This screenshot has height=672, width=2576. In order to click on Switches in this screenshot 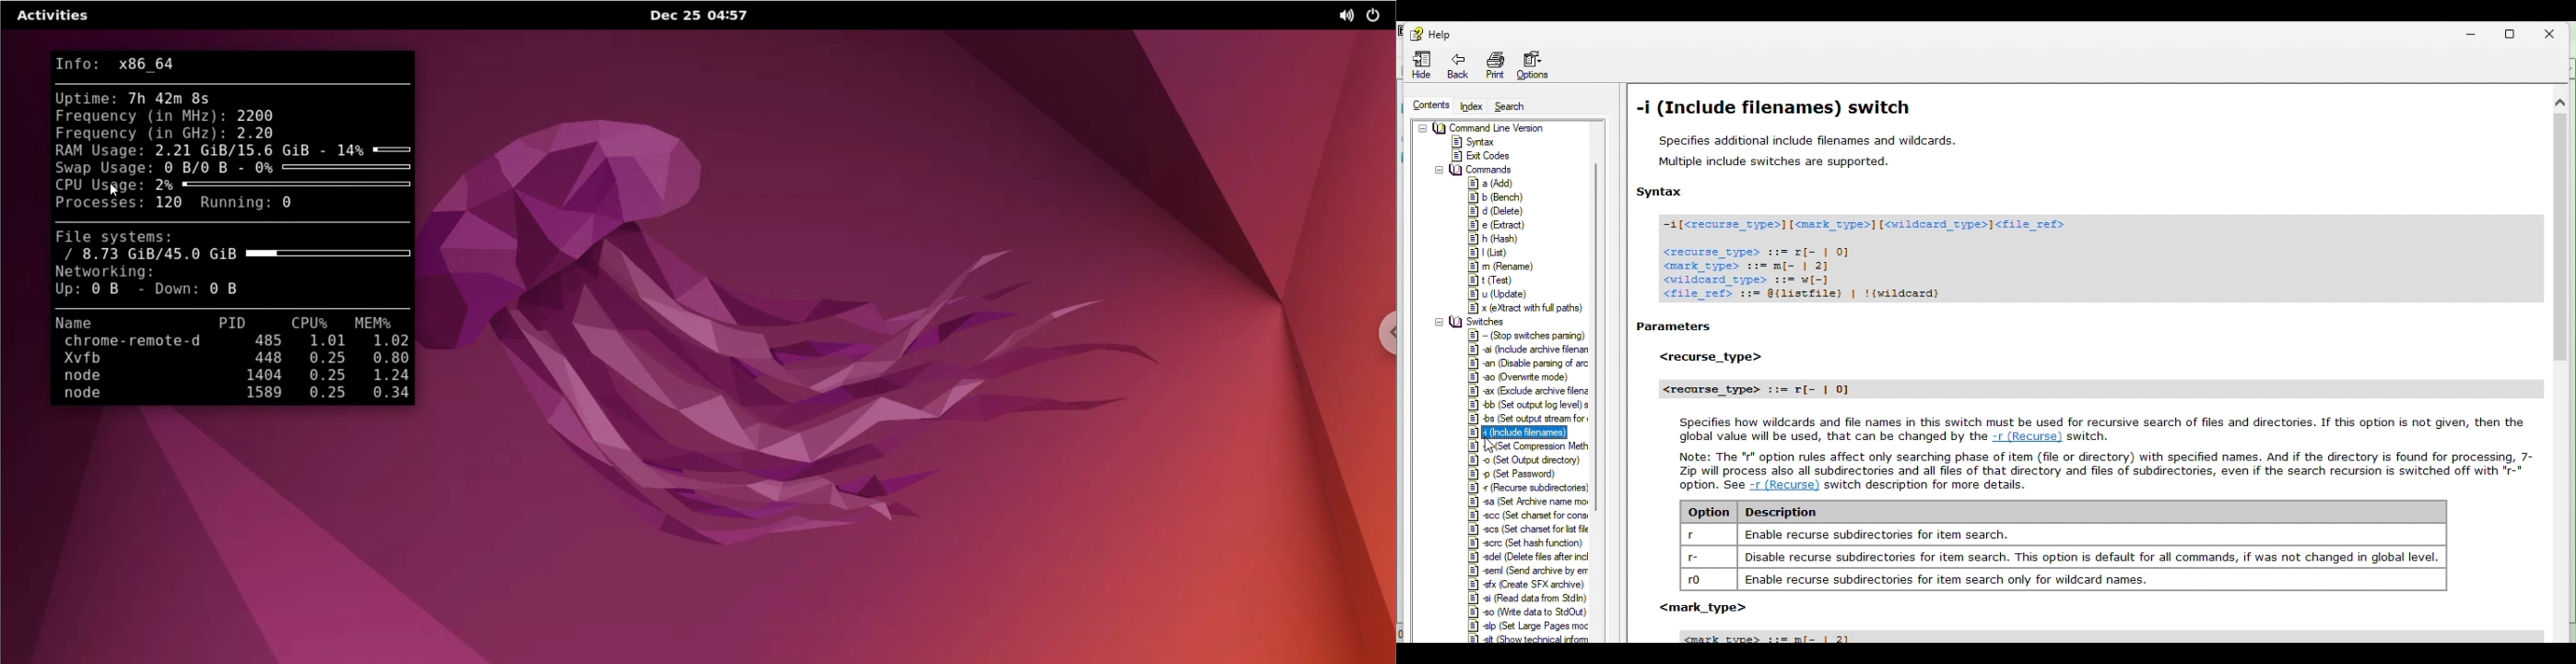, I will do `click(1474, 320)`.